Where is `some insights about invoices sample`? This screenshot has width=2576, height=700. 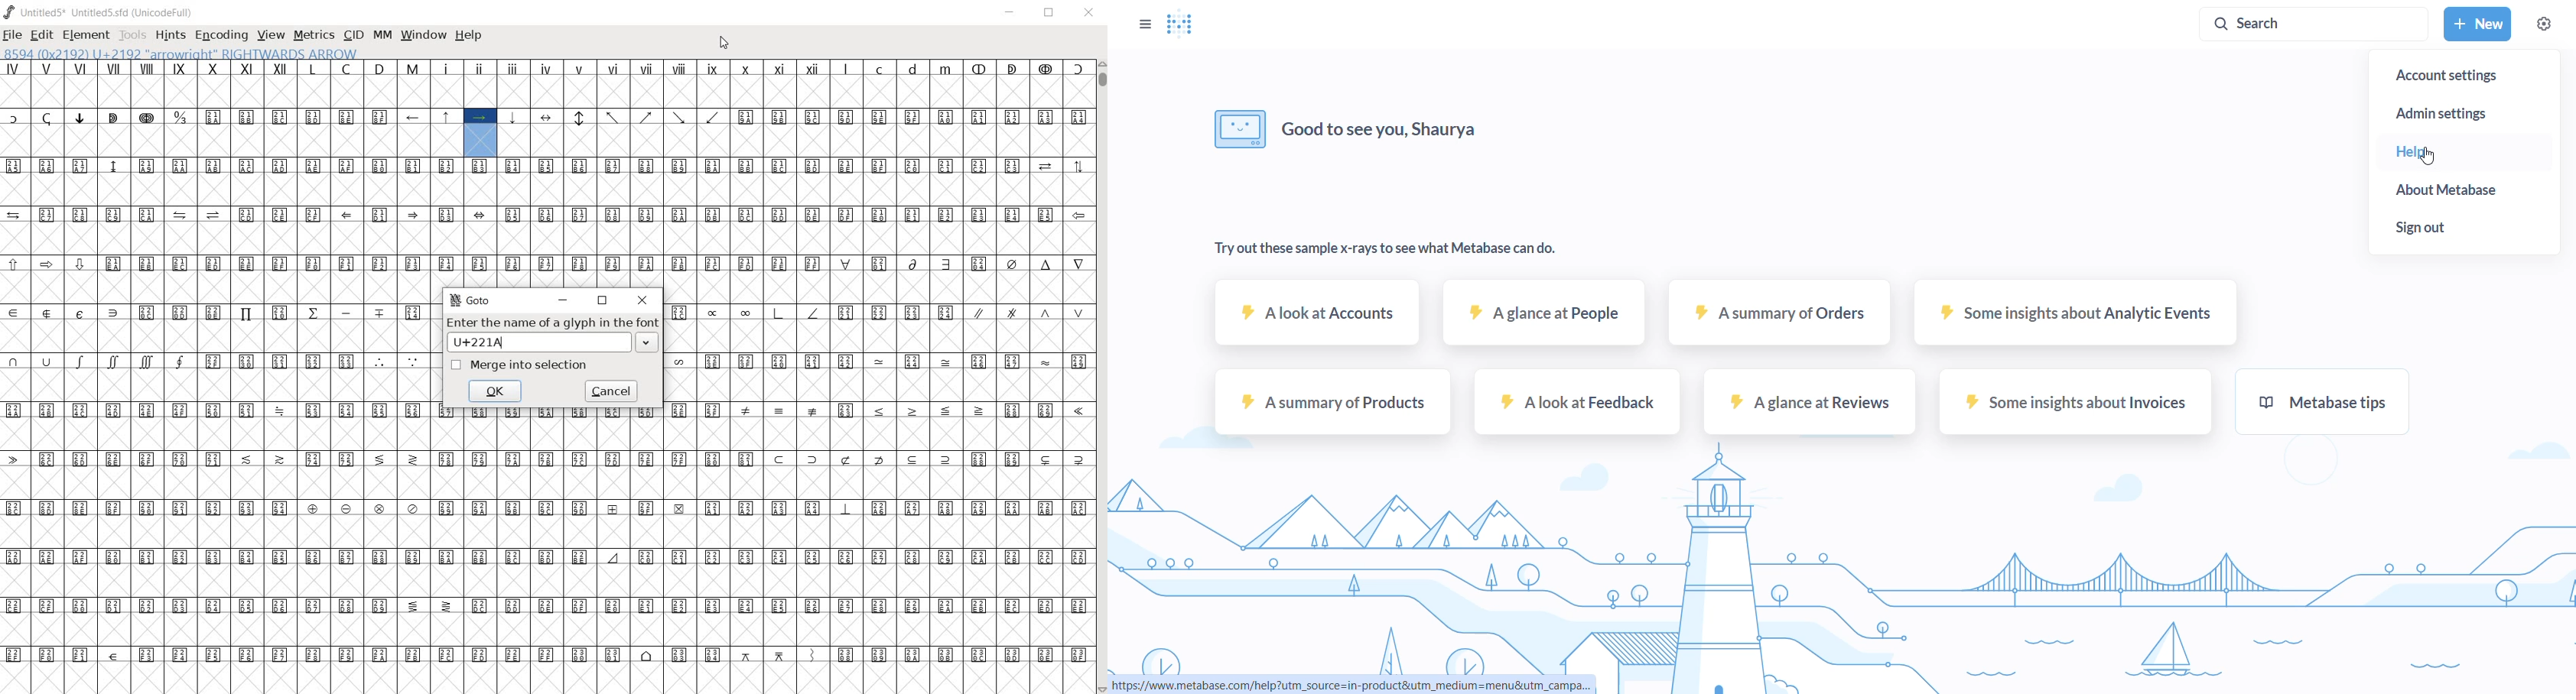 some insights about invoices sample is located at coordinates (2075, 407).